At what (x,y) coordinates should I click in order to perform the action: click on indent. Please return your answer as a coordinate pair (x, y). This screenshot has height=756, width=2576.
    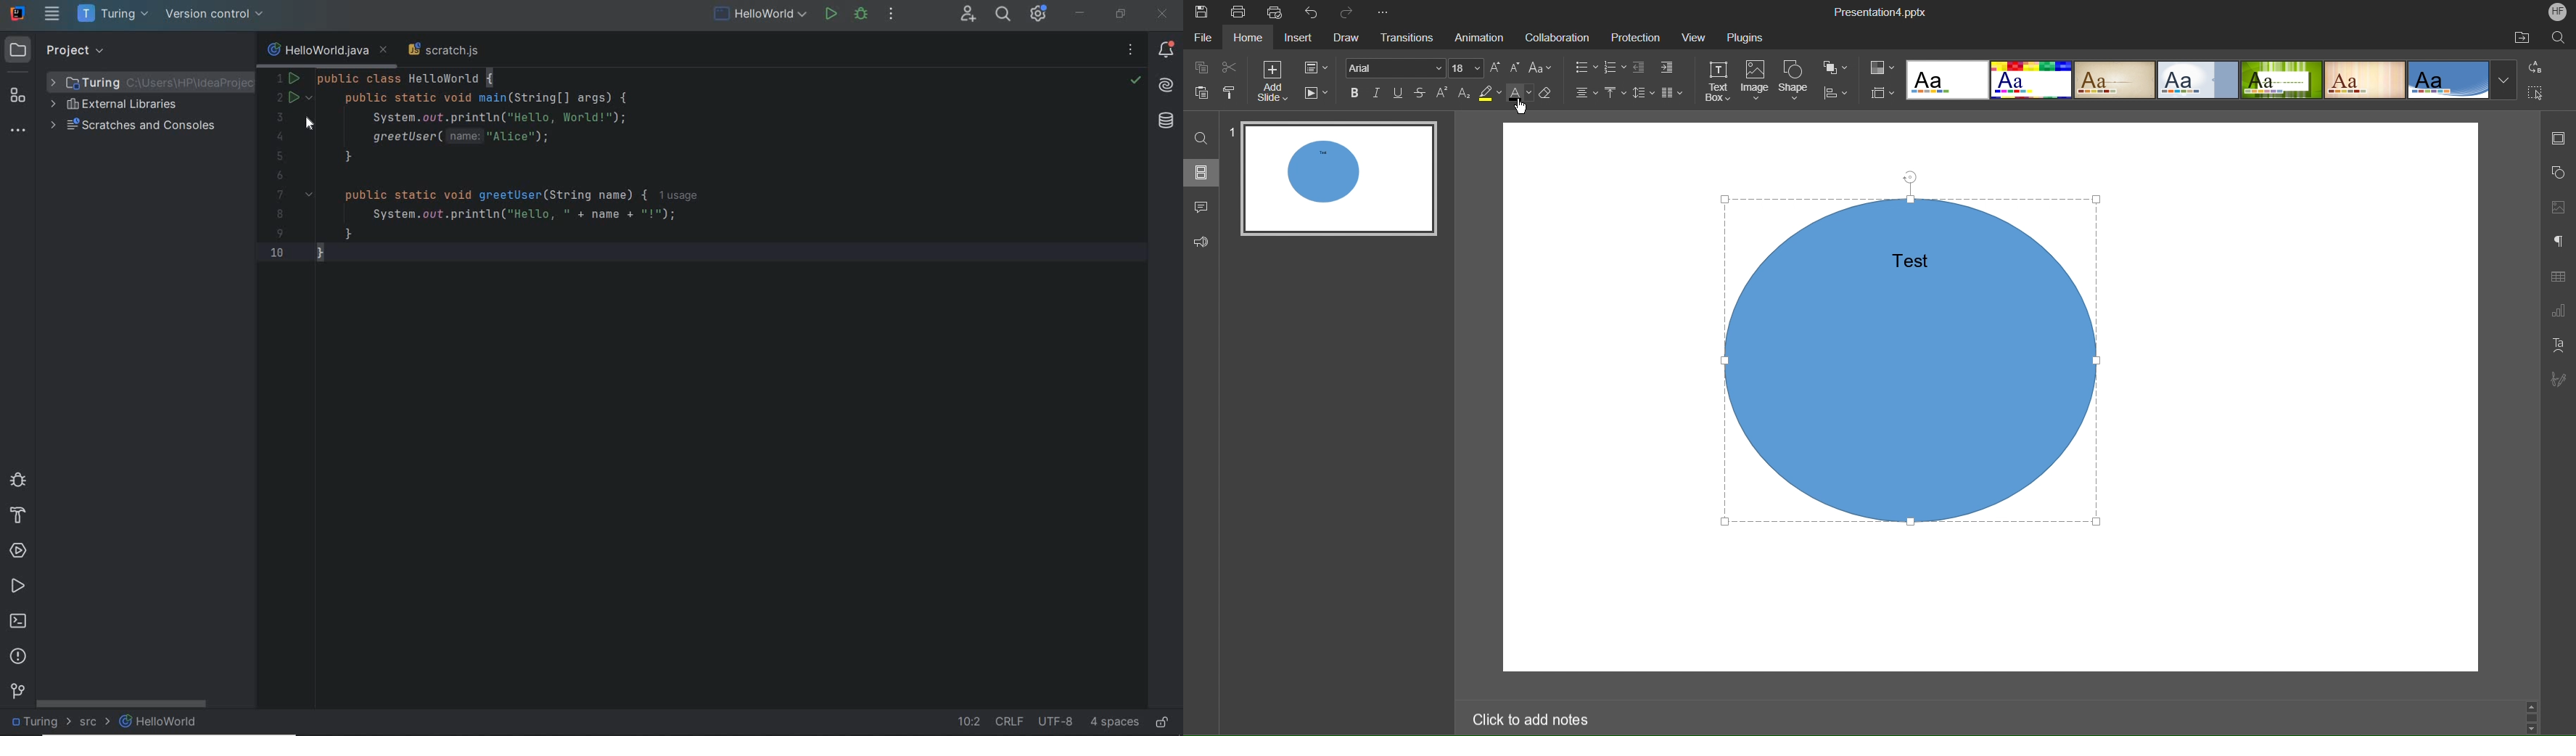
    Looking at the image, I should click on (1115, 722).